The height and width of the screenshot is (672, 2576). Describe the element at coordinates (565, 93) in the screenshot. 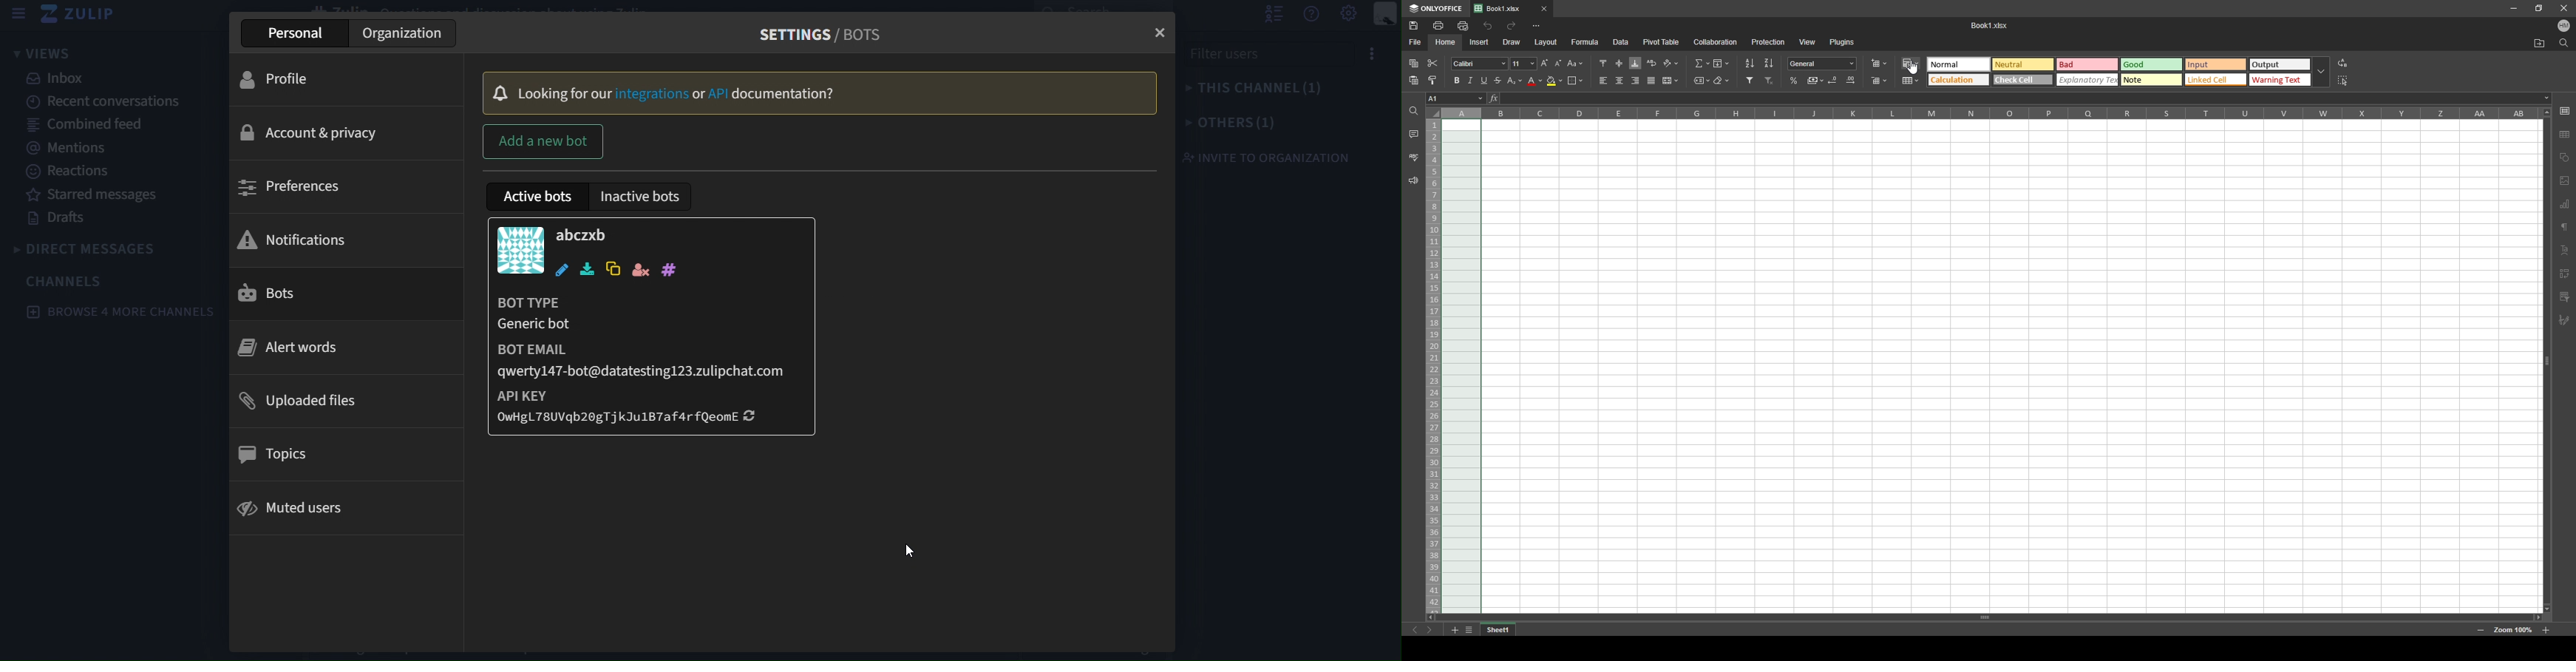

I see `Looking for our` at that location.